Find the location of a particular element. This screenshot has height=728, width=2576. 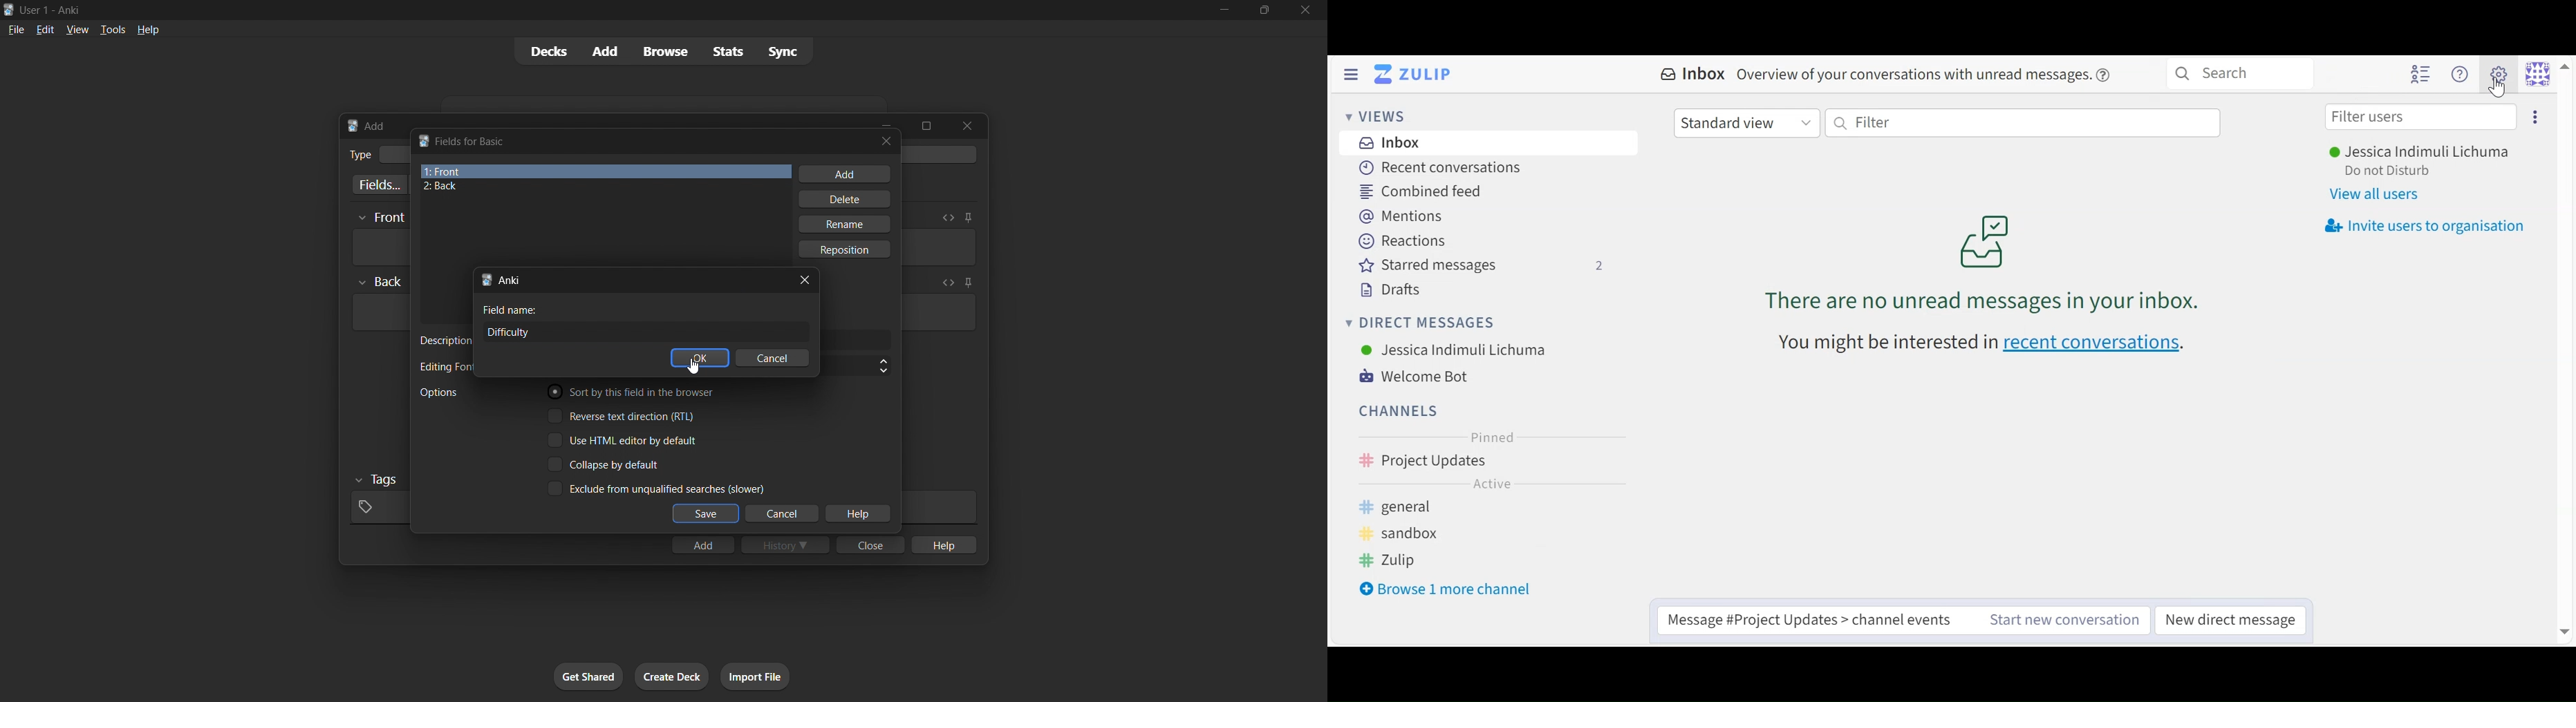

card deck input is located at coordinates (942, 154).